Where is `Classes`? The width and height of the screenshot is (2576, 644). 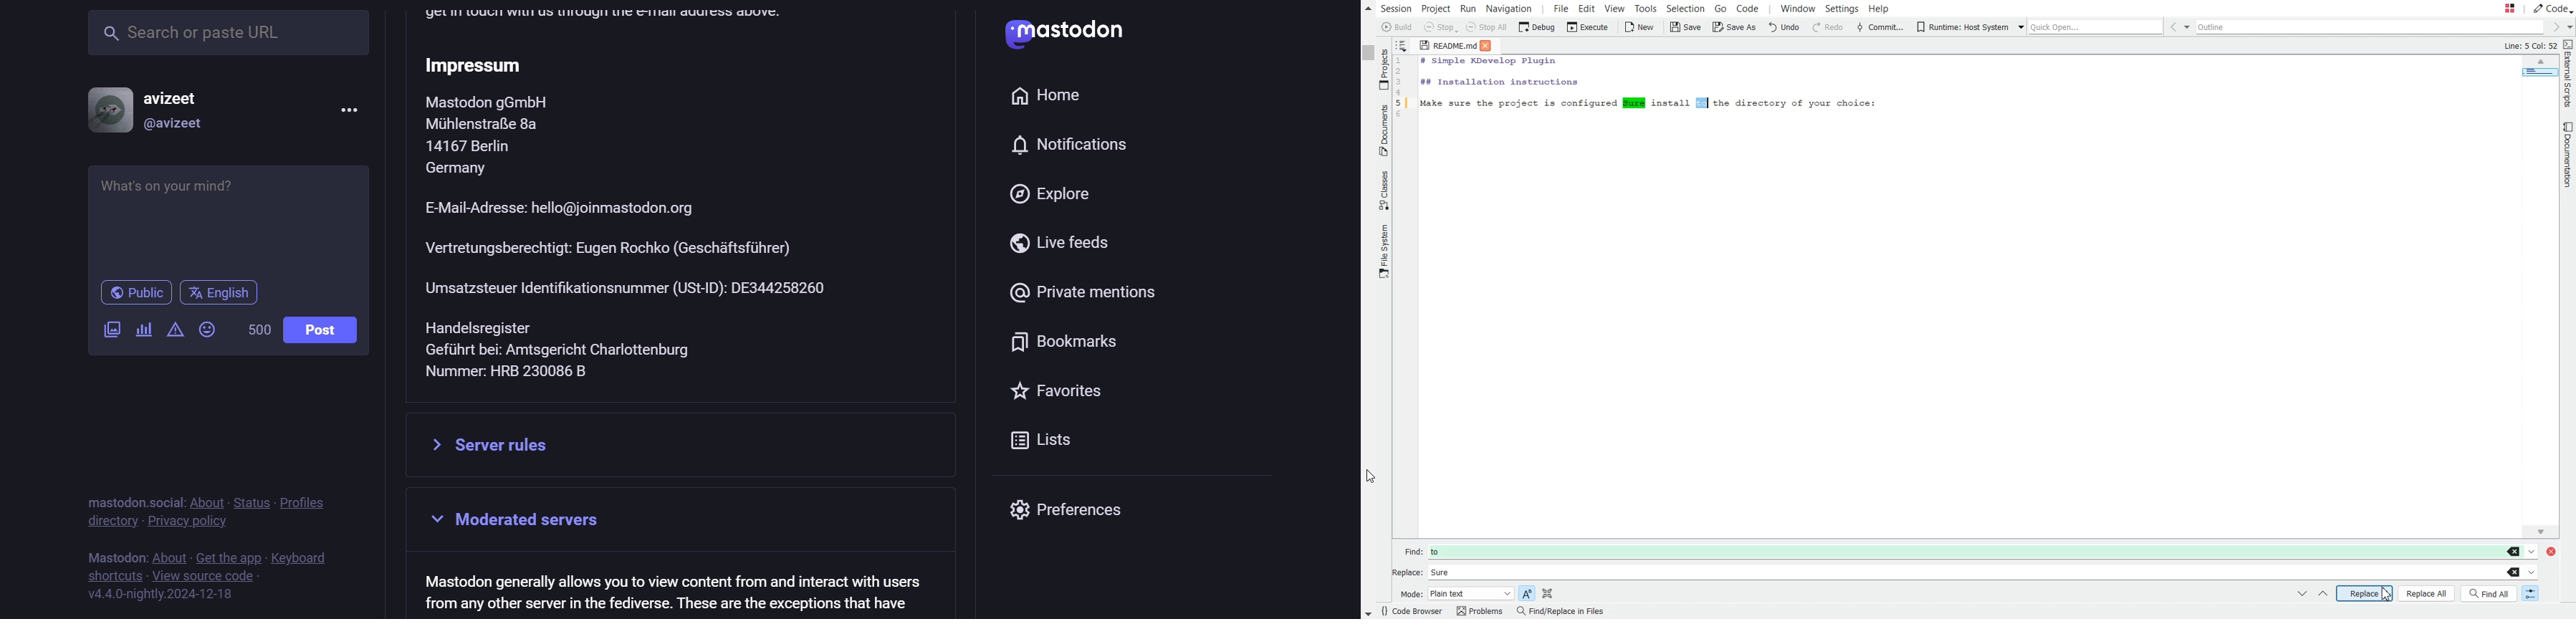 Classes is located at coordinates (1383, 190).